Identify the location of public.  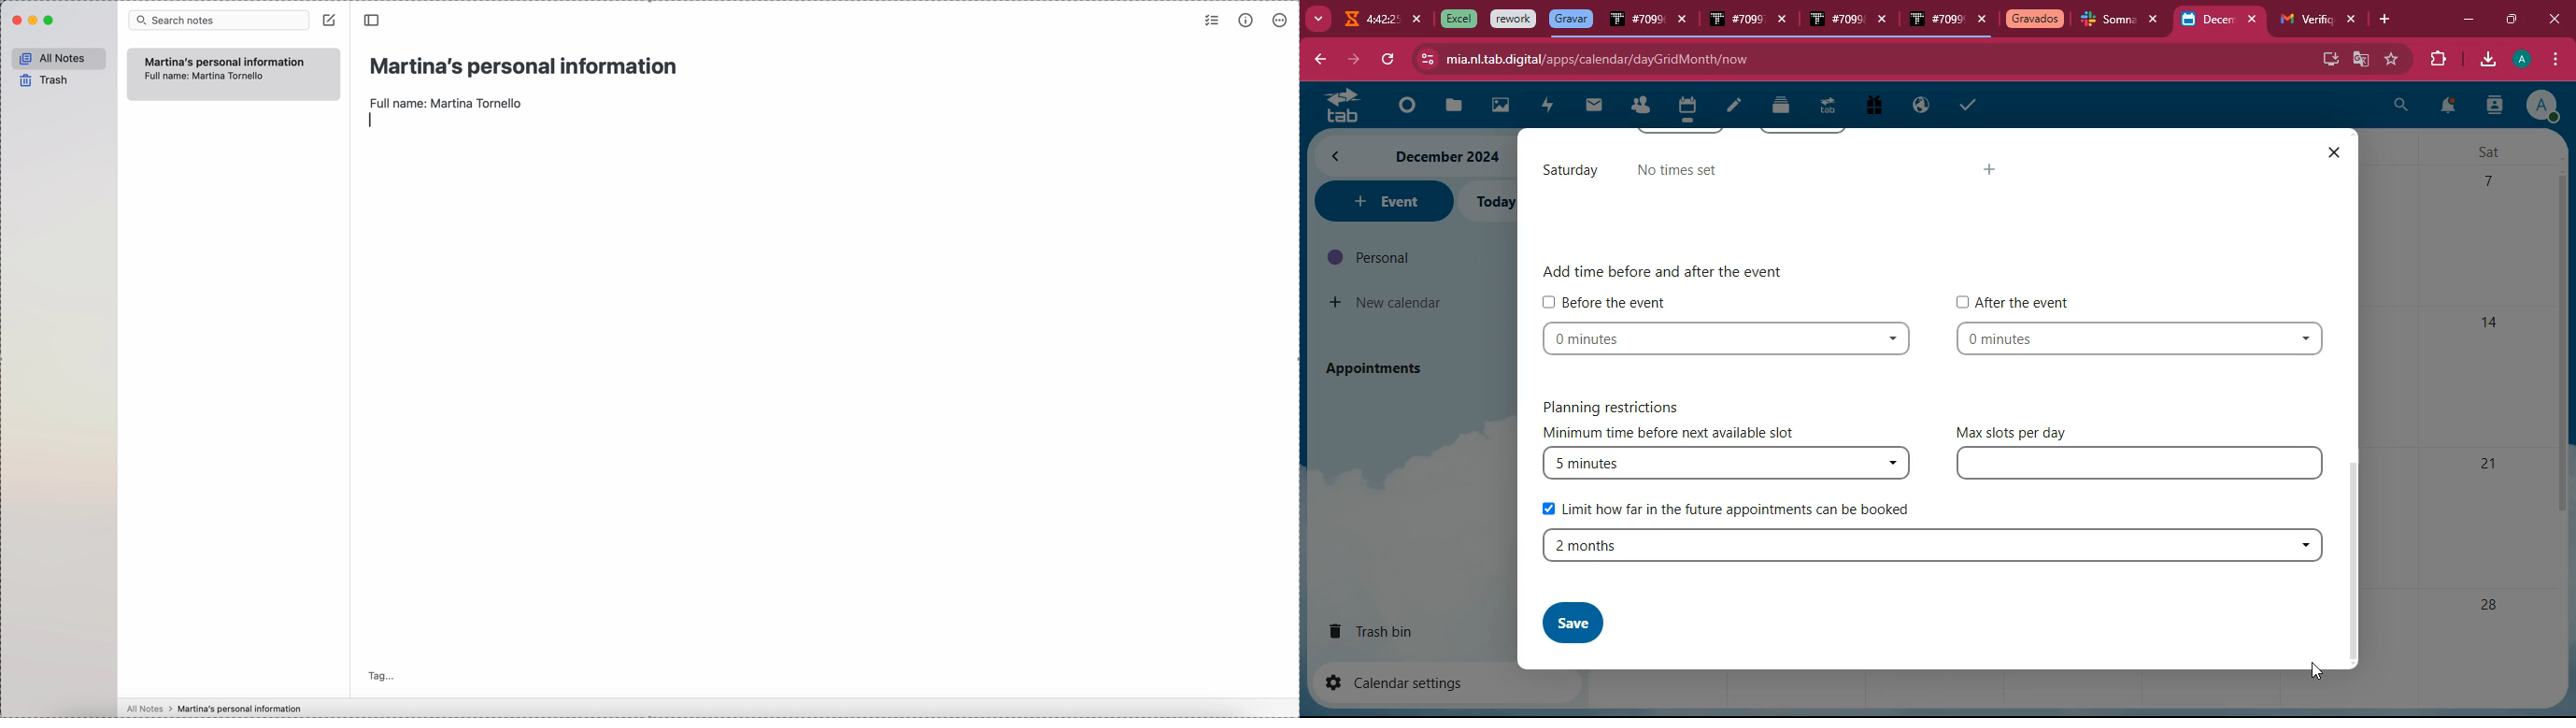
(1922, 106).